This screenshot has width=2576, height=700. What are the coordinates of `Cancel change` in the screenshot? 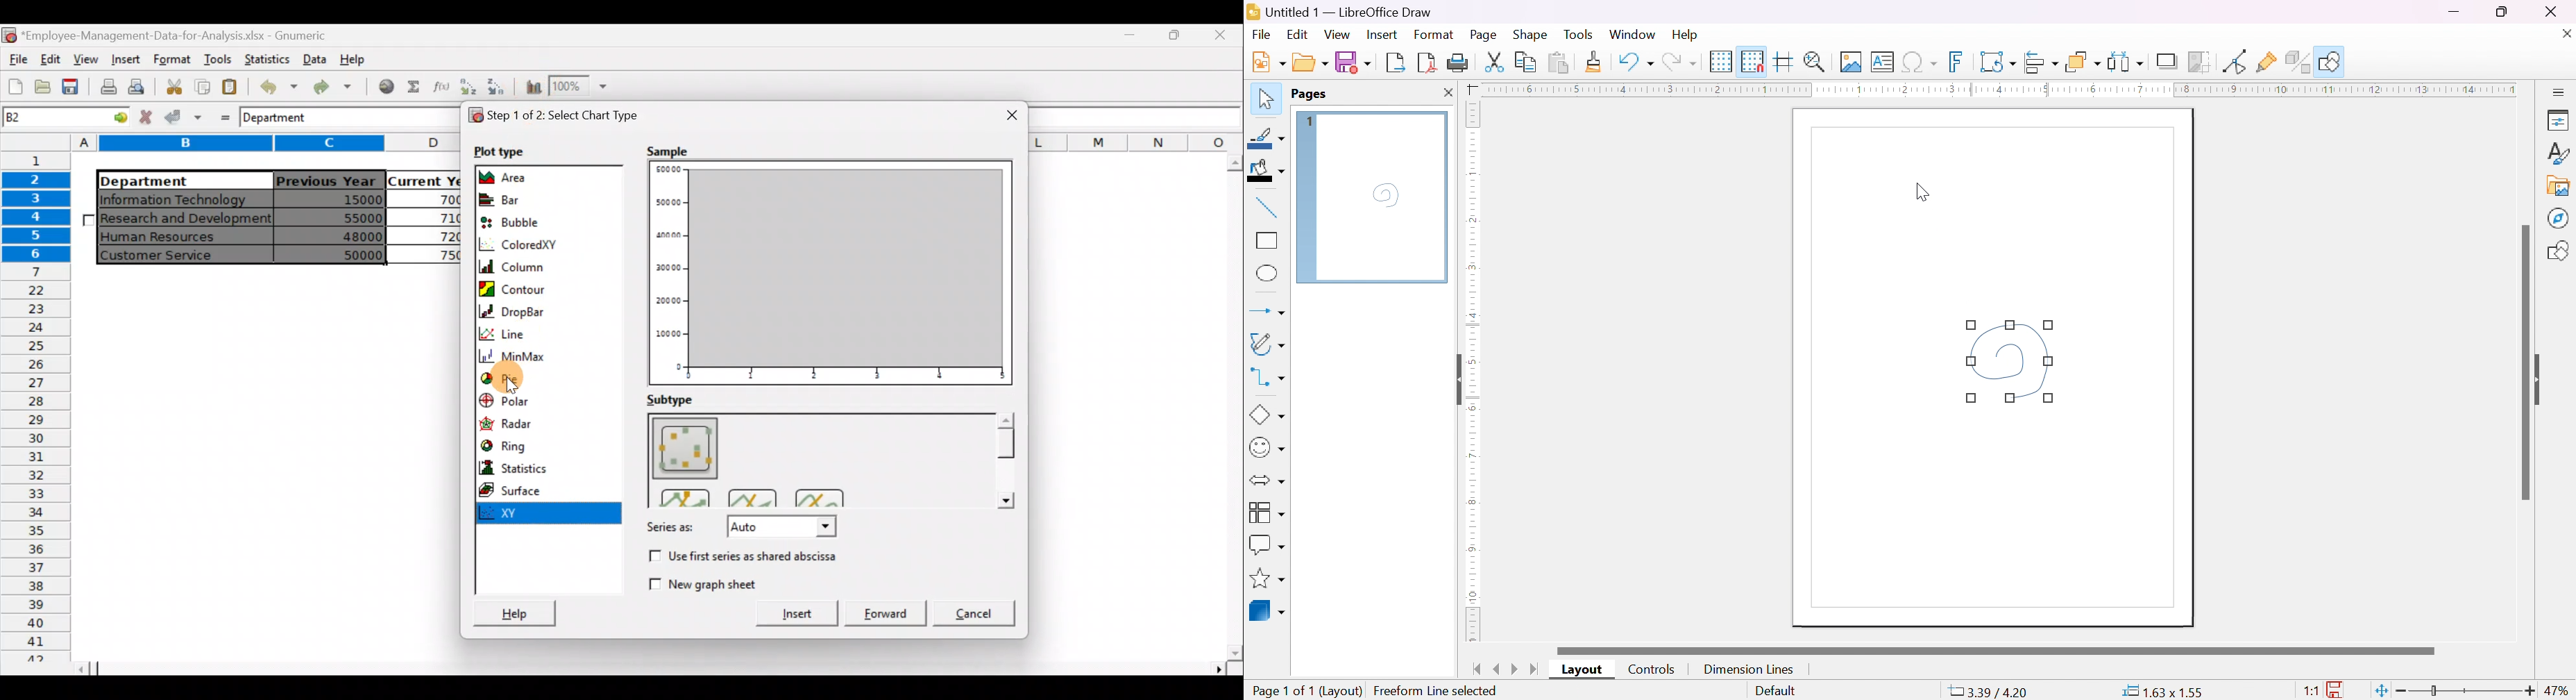 It's located at (147, 118).